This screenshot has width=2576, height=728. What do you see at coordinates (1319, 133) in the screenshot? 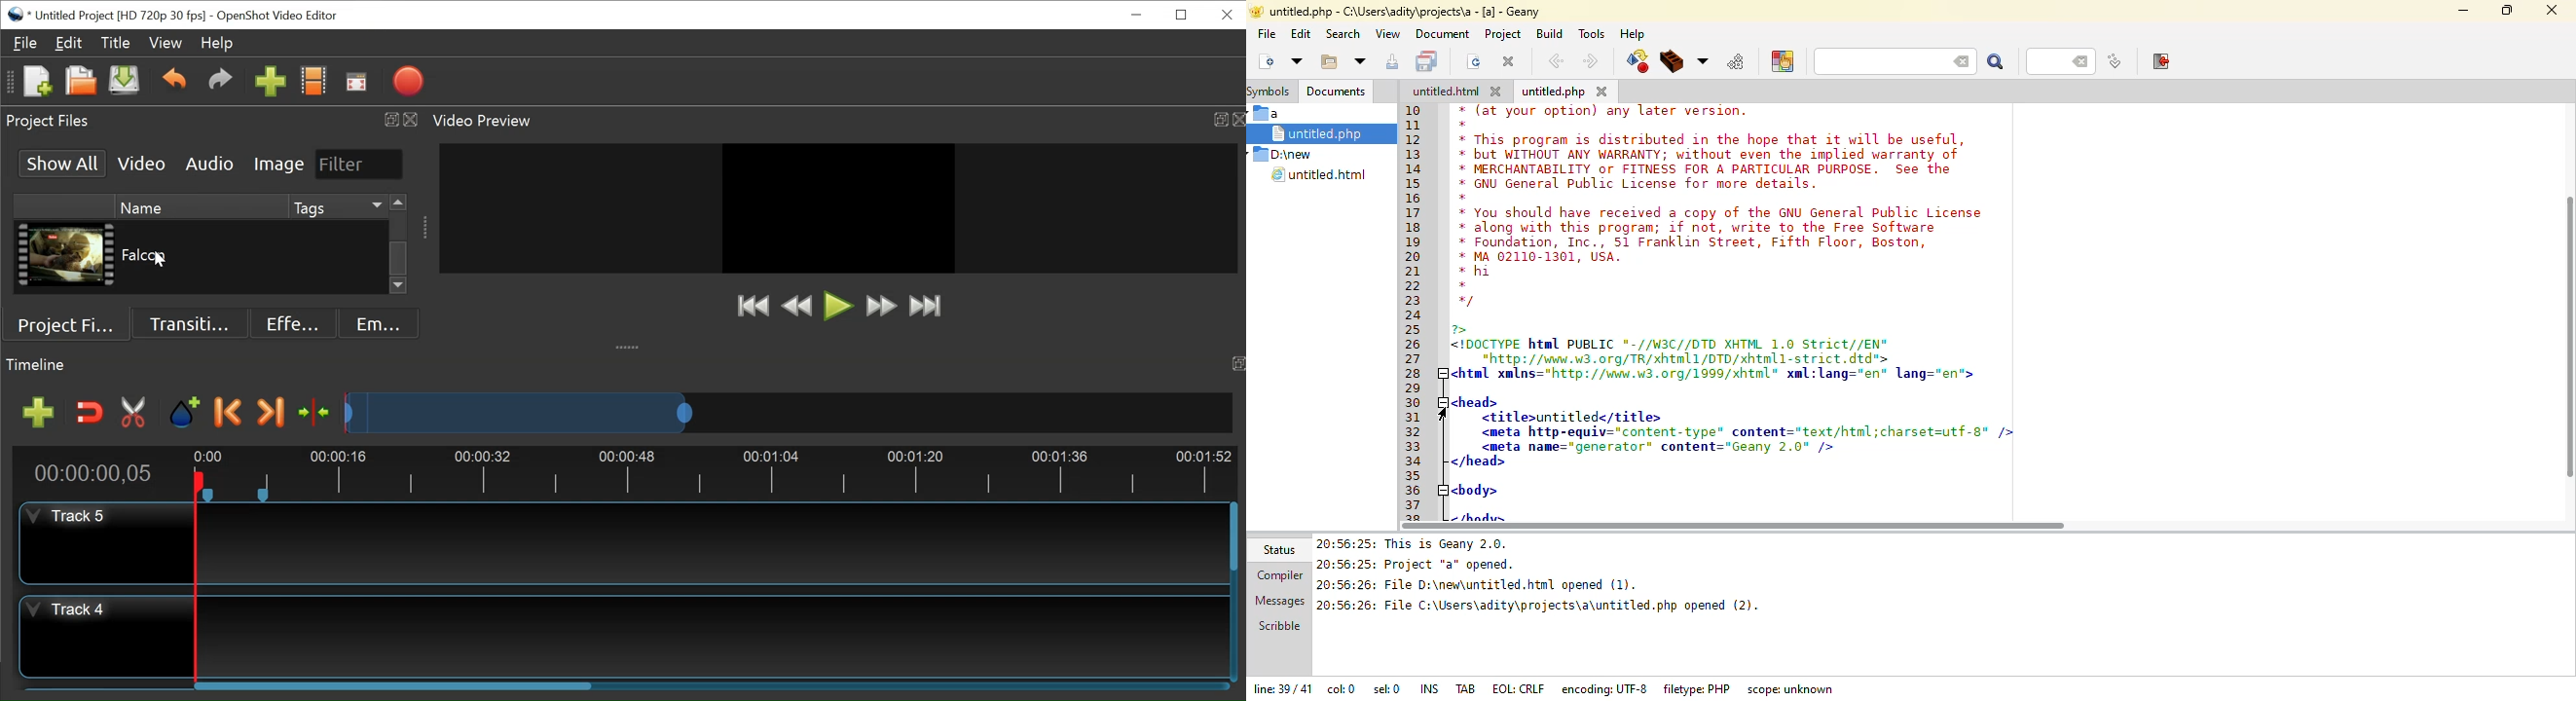
I see `untitled.php` at bounding box center [1319, 133].